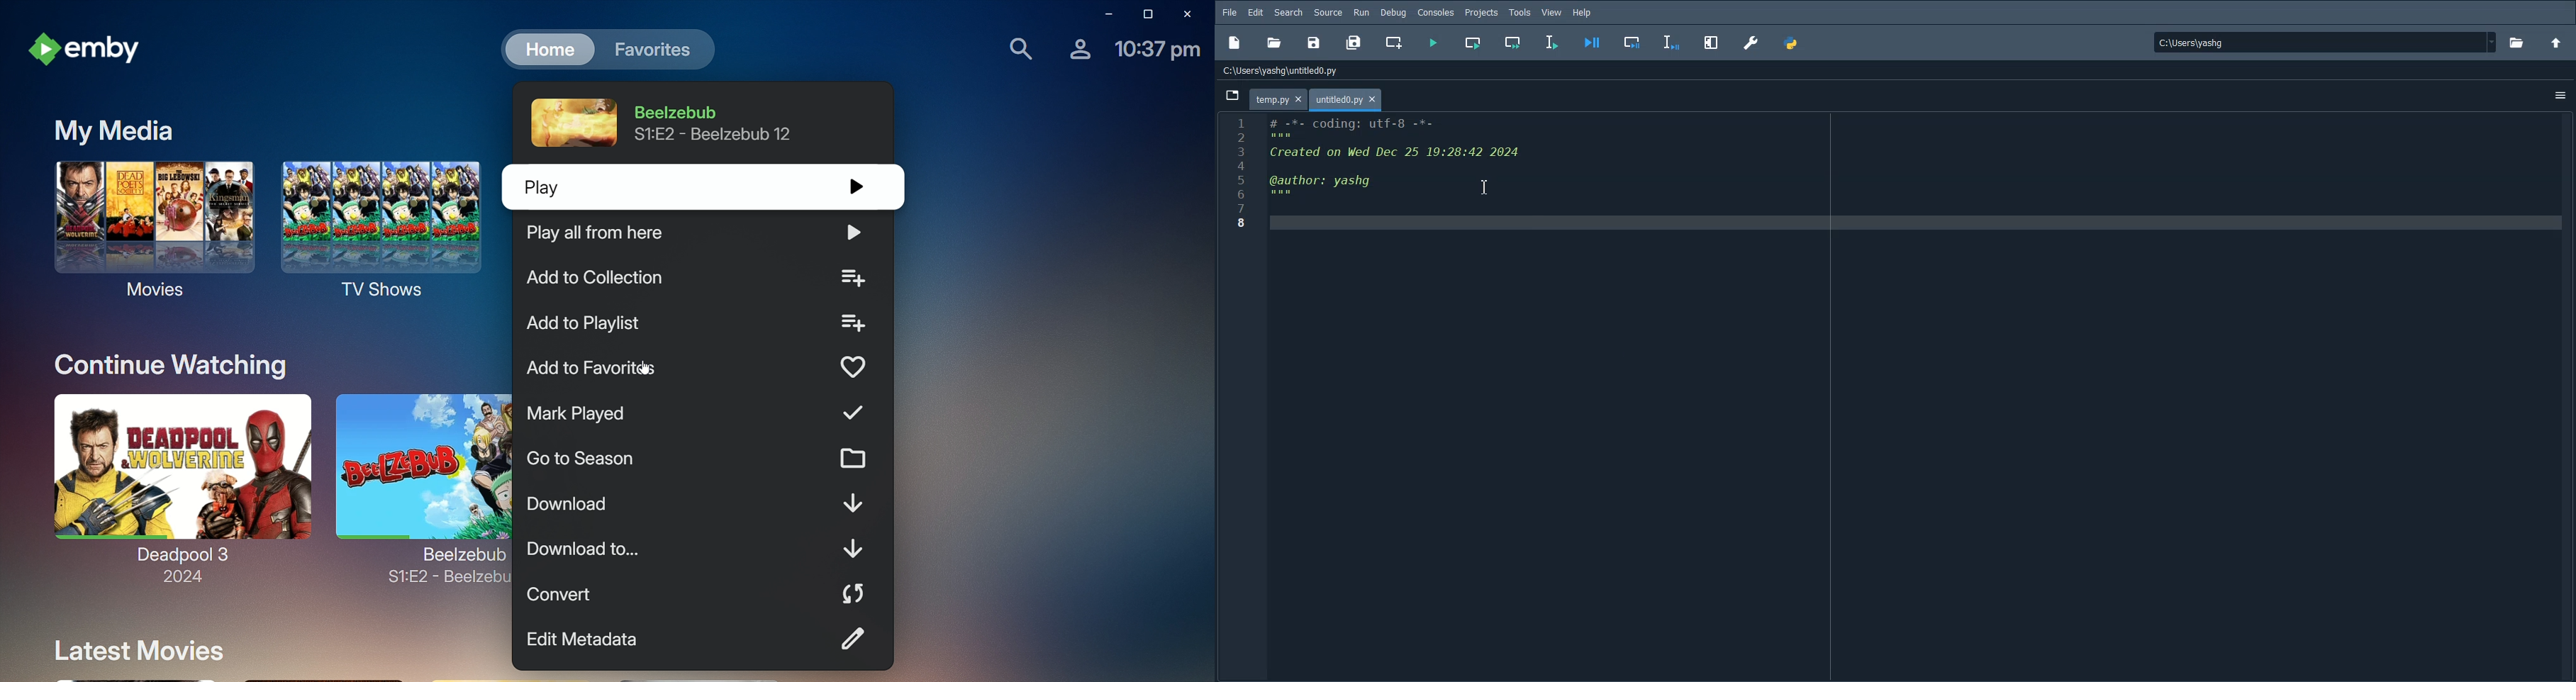  Describe the element at coordinates (1316, 43) in the screenshot. I see `Save File` at that location.